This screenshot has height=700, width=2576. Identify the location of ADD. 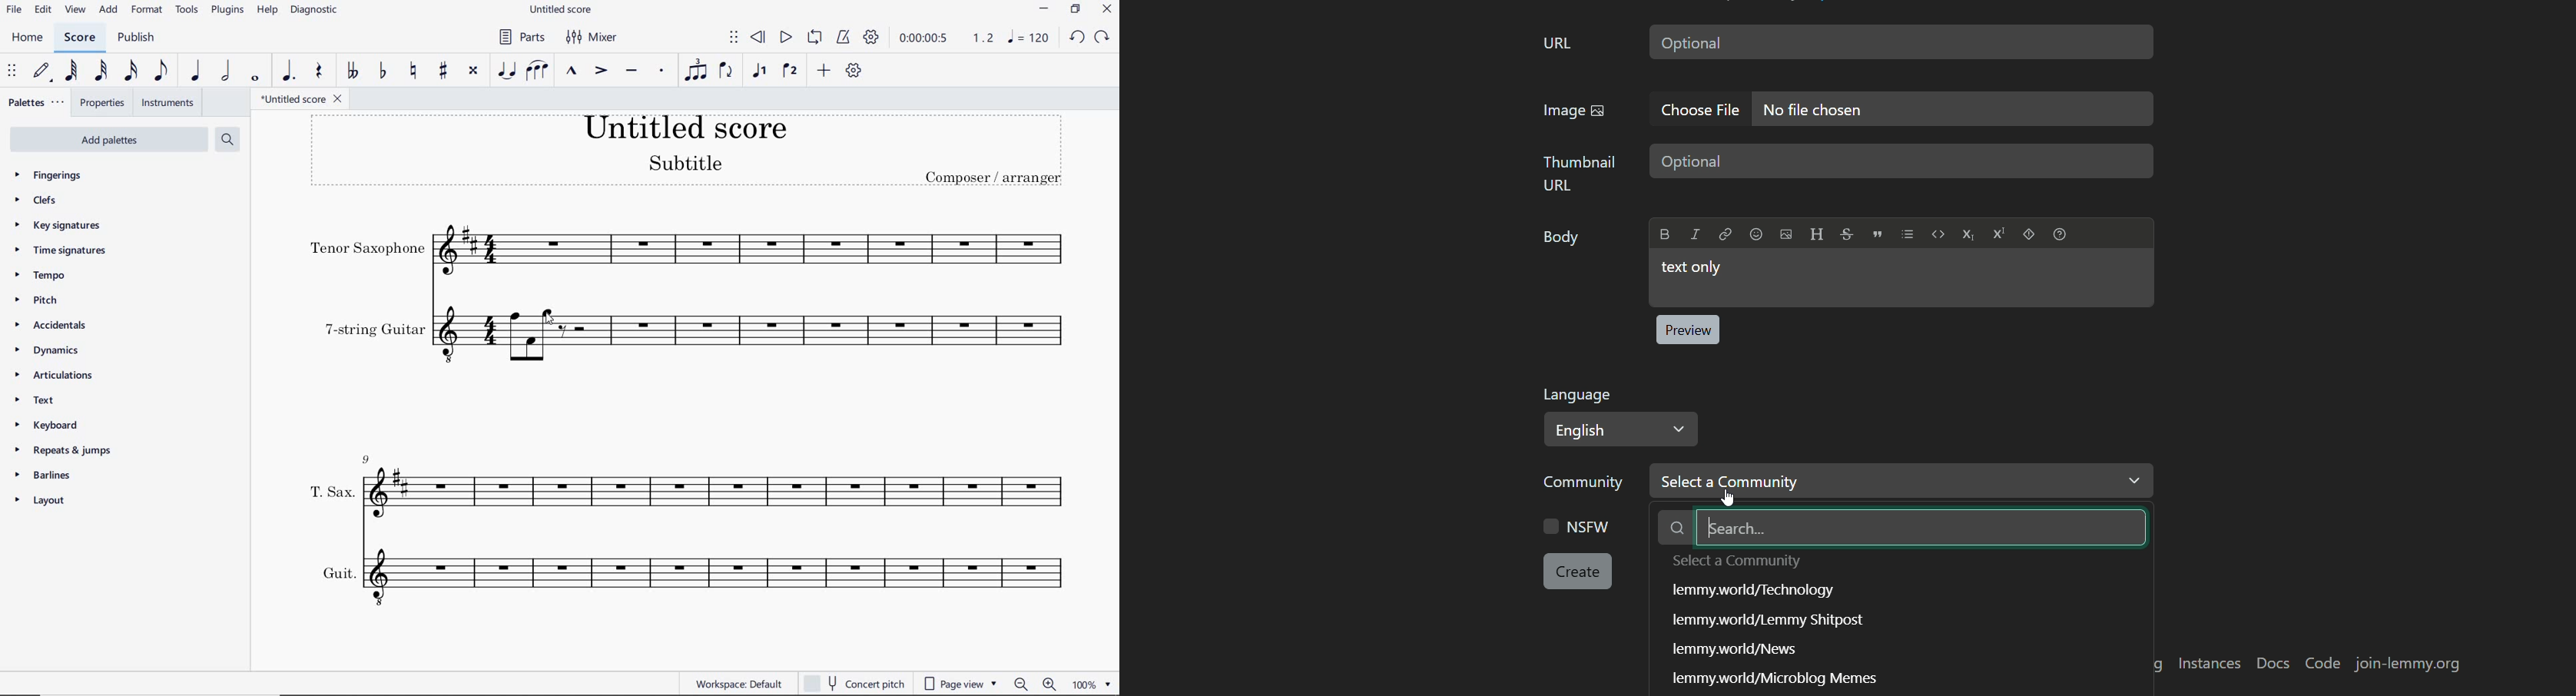
(110, 10).